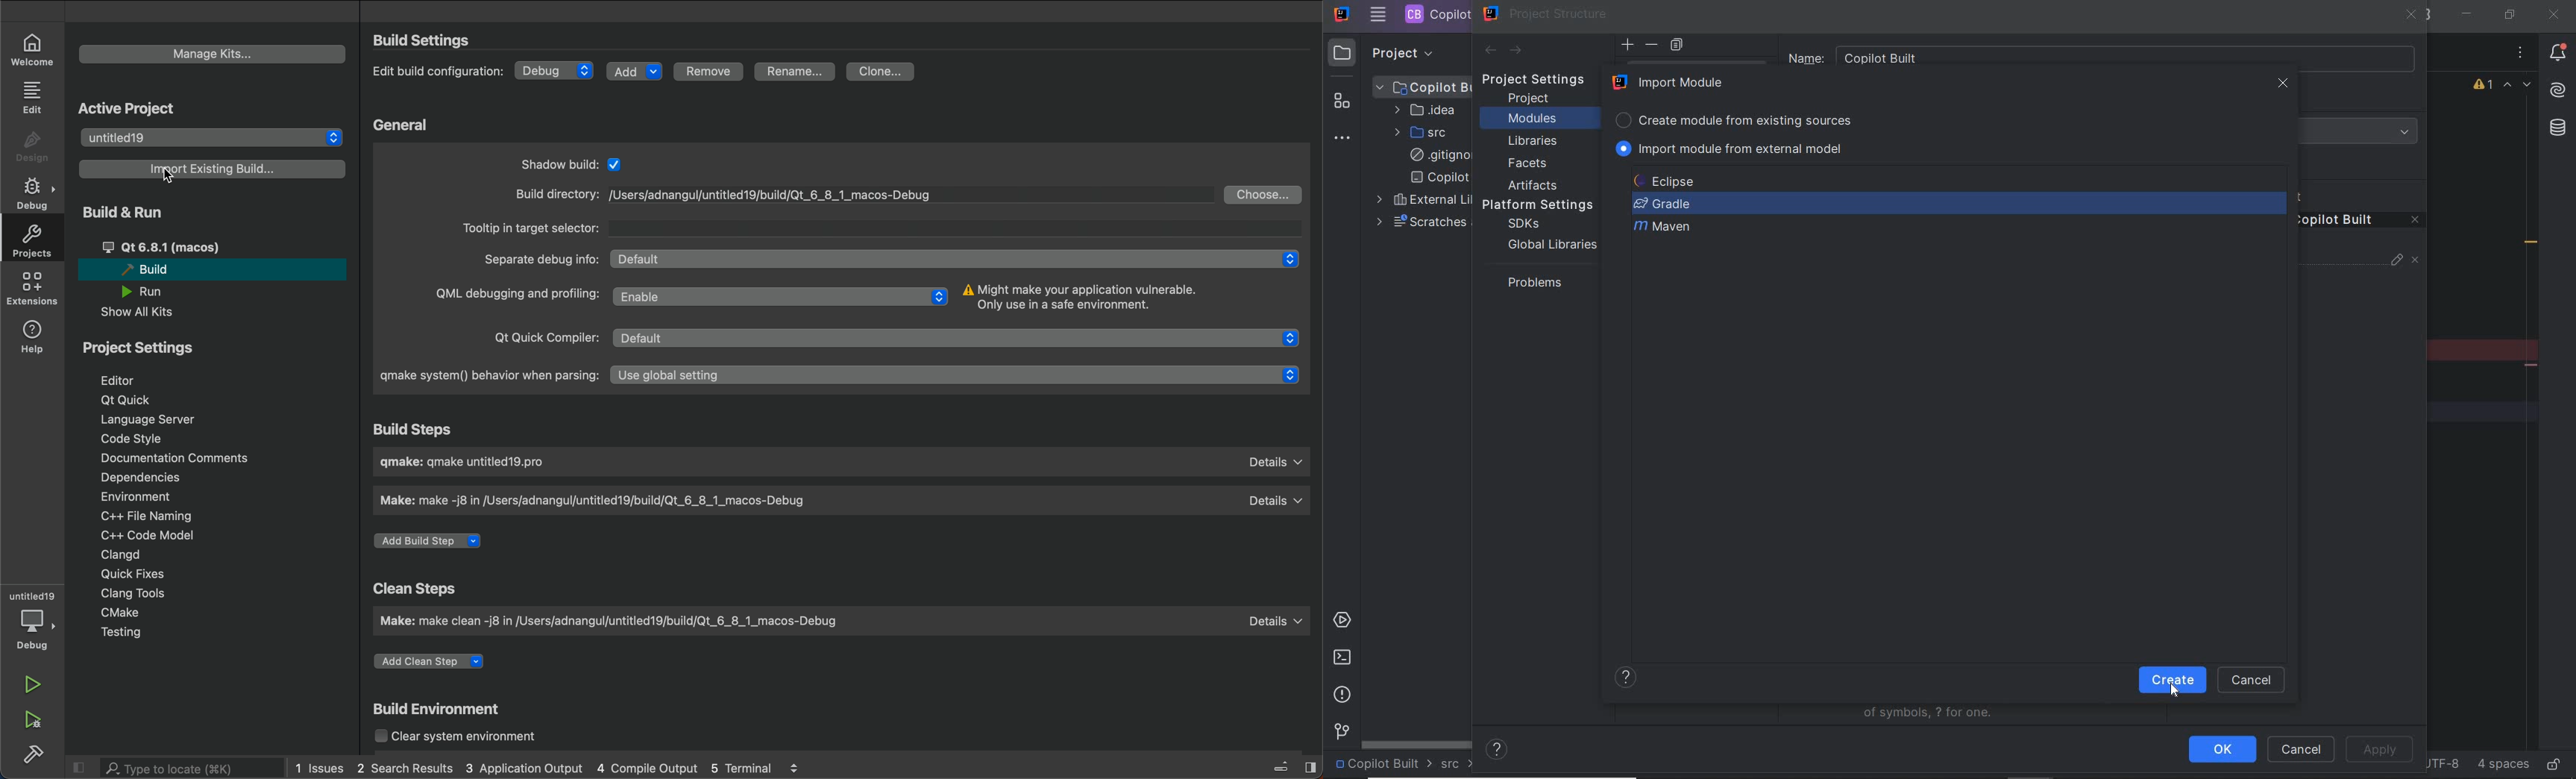 The height and width of the screenshot is (784, 2576). What do you see at coordinates (861, 194) in the screenshot?
I see `build directory ` at bounding box center [861, 194].